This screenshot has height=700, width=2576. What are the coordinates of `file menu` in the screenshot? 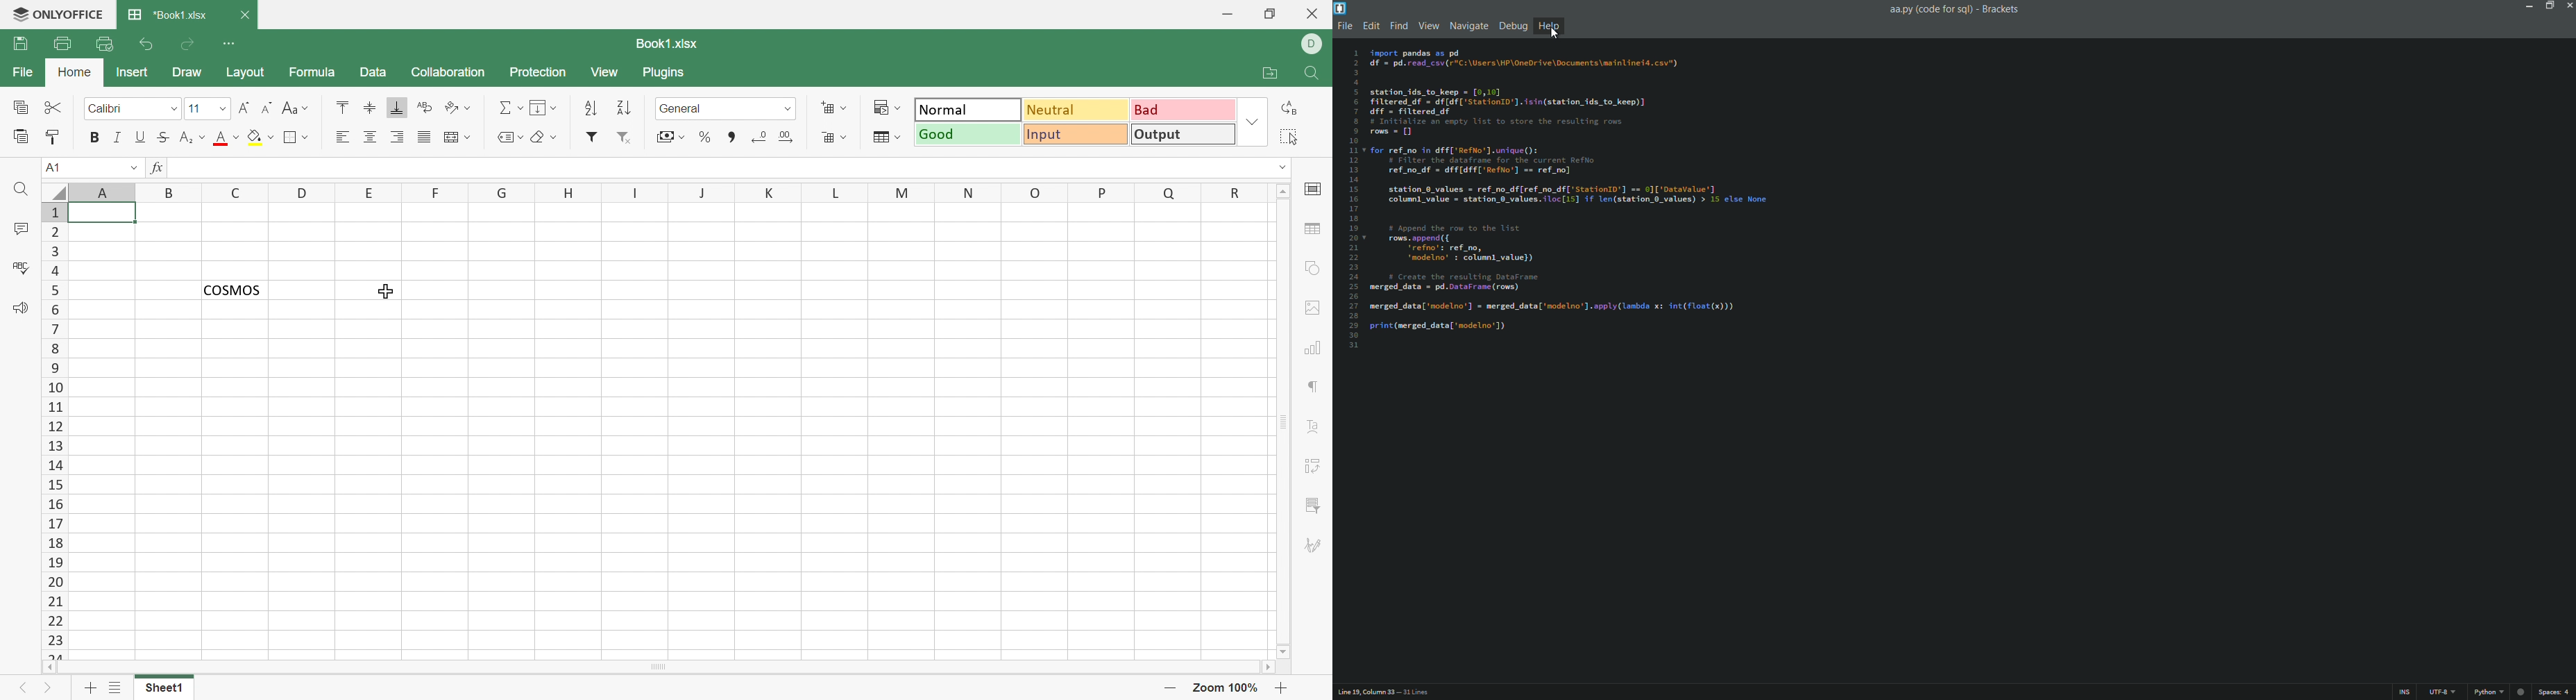 It's located at (1344, 27).